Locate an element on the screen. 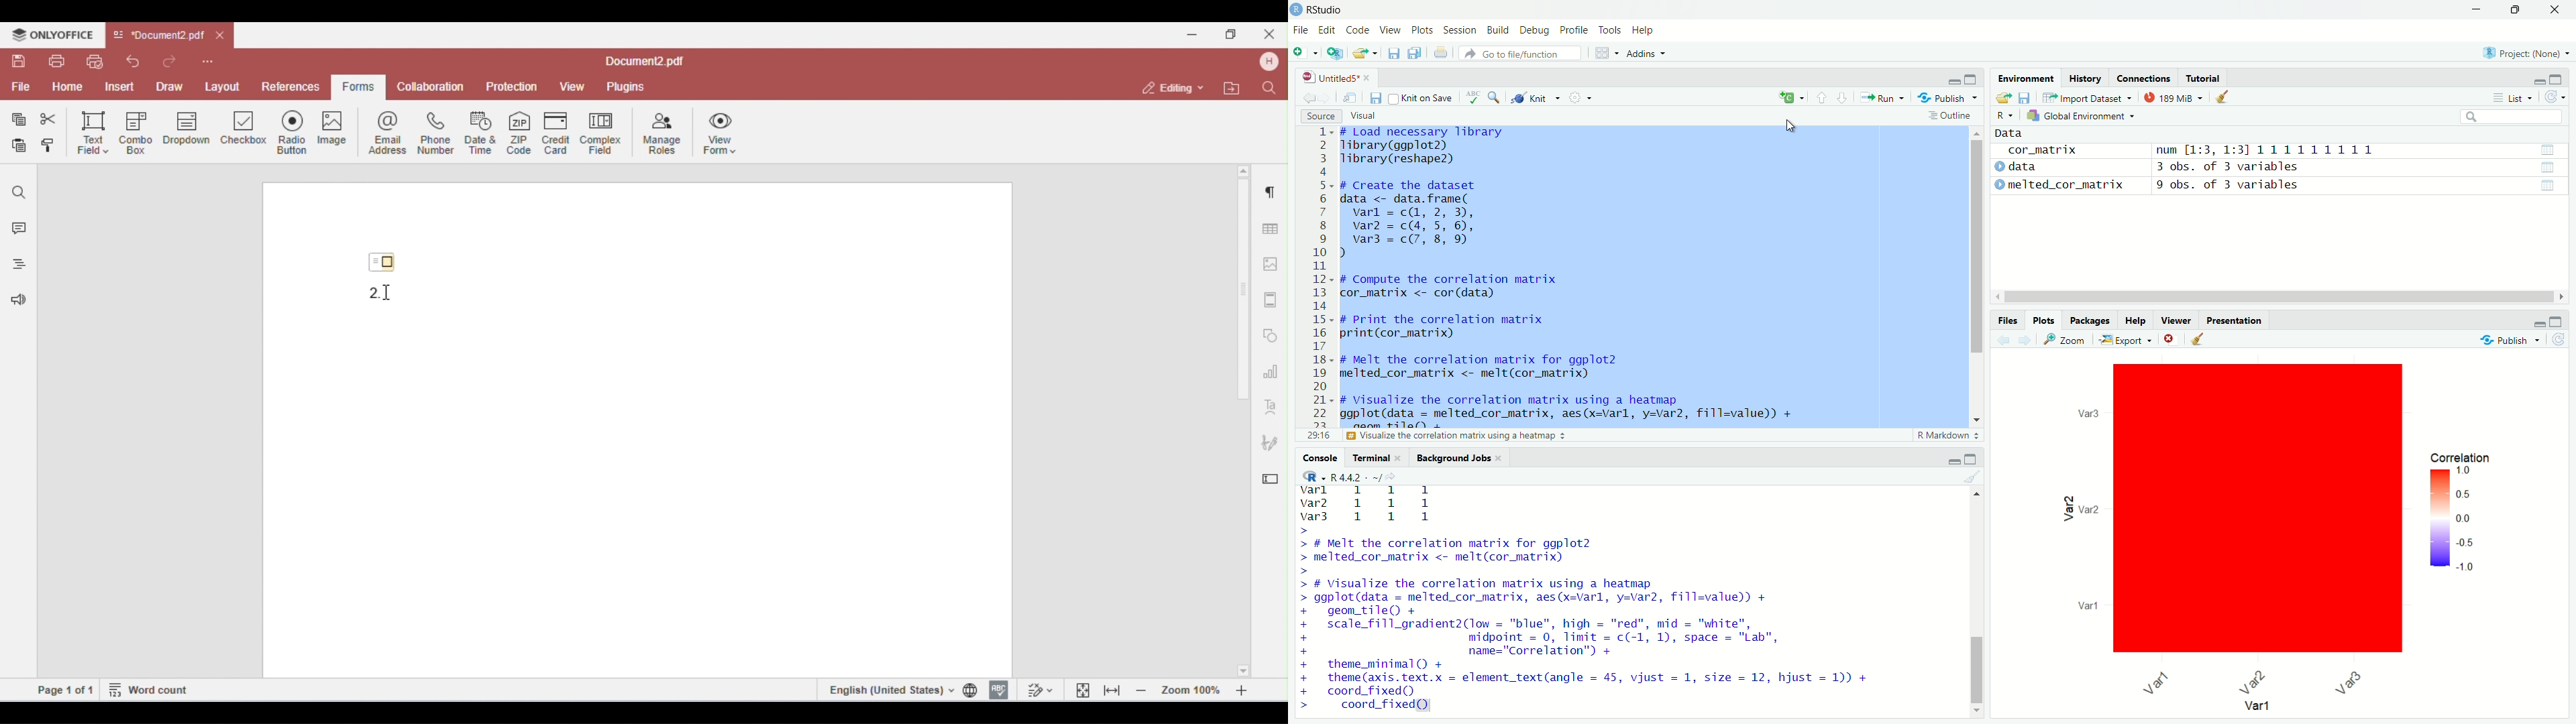 The height and width of the screenshot is (728, 2576). remove current plot is located at coordinates (2171, 339).